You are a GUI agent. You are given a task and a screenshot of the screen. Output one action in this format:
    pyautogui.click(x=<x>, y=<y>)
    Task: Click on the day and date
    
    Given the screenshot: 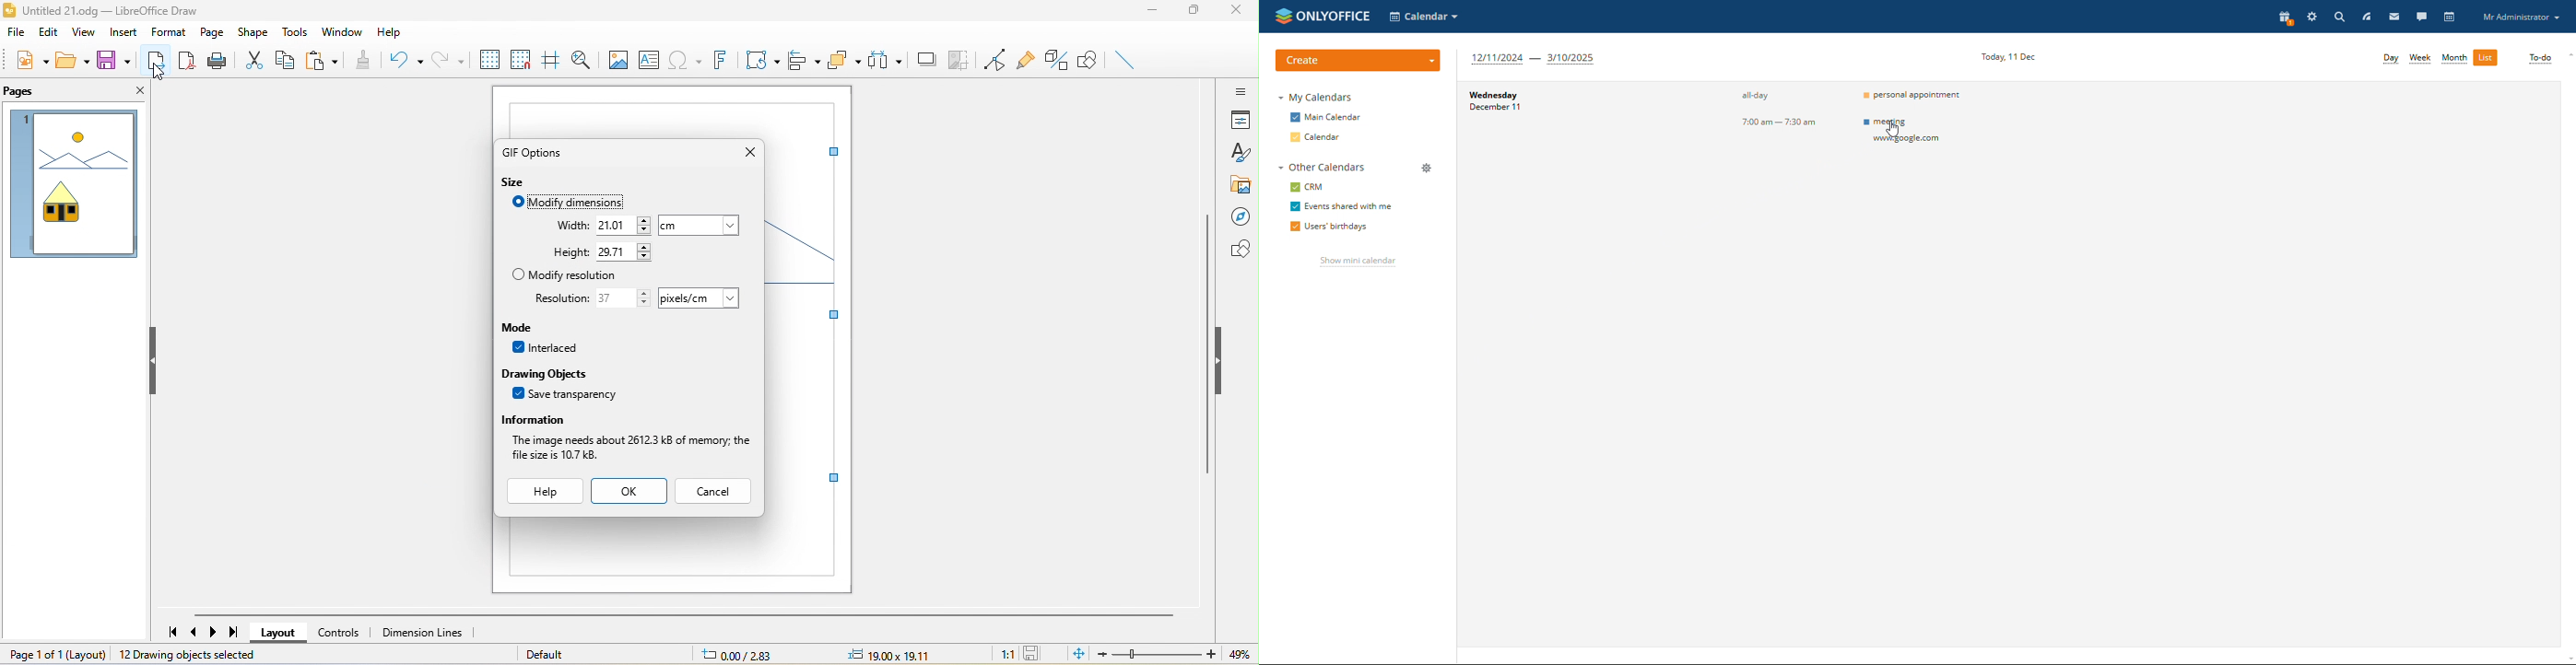 What is the action you would take?
    pyautogui.click(x=1503, y=102)
    